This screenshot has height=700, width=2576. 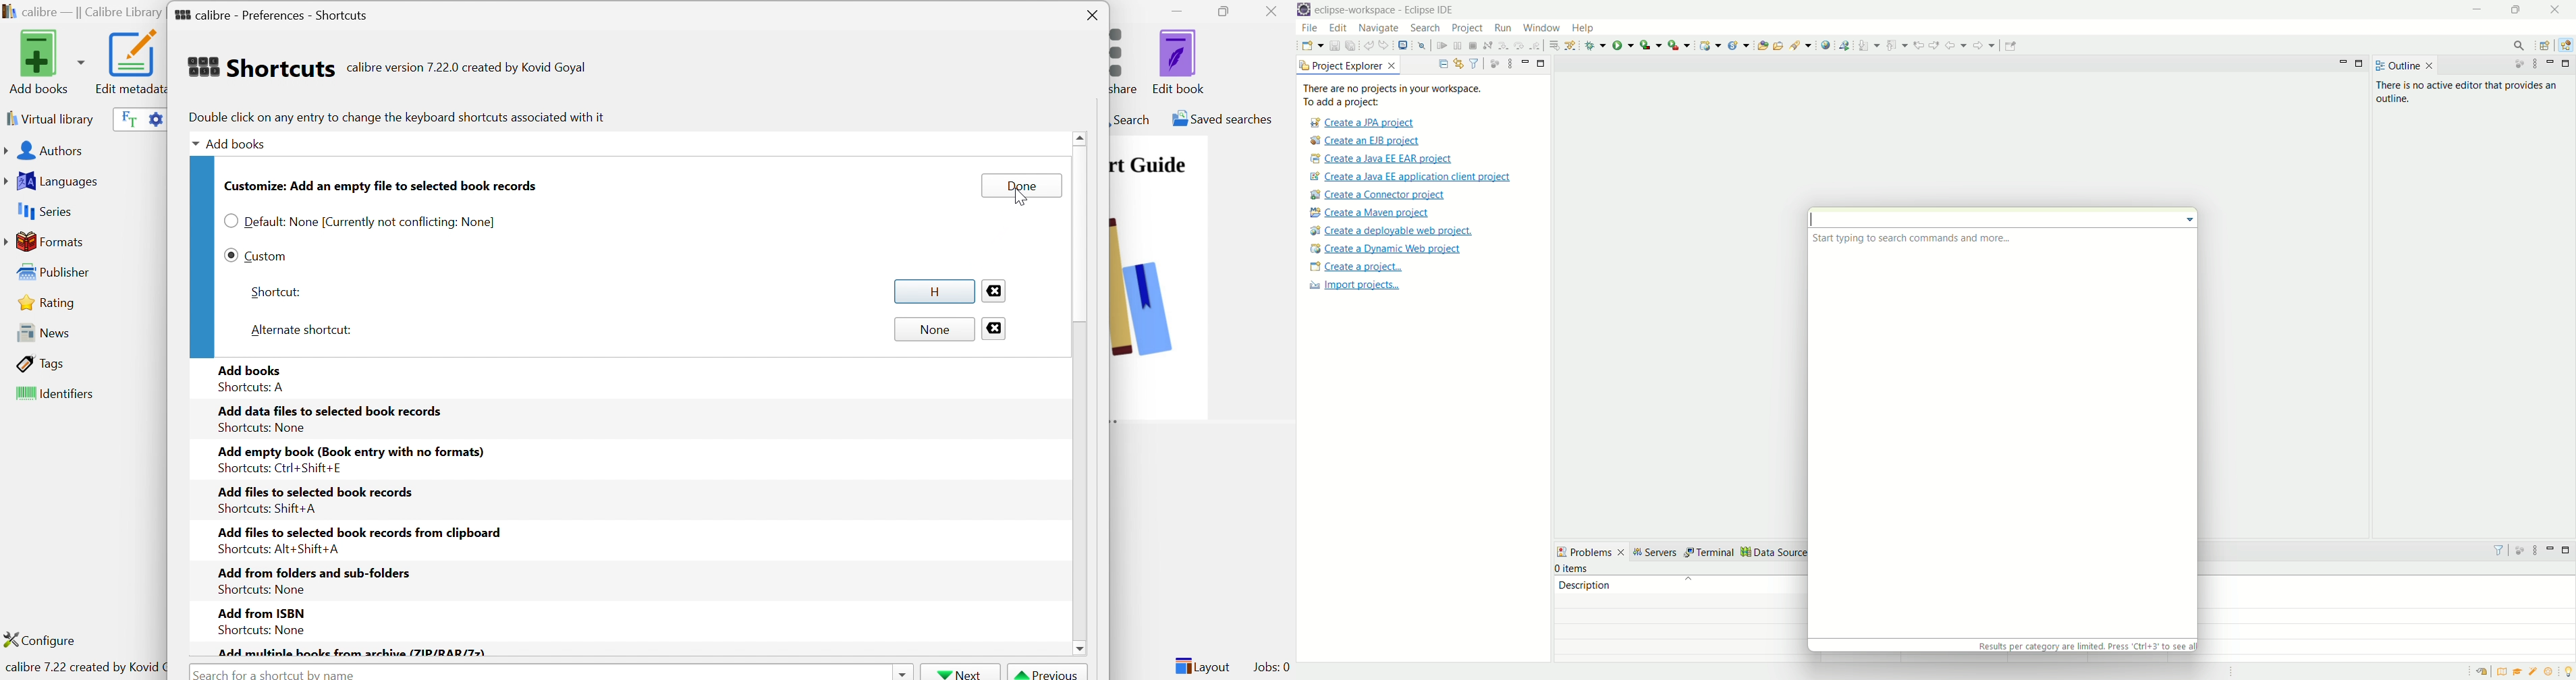 What do you see at coordinates (82, 13) in the screenshot?
I see `calibre - || Calibre Library ||` at bounding box center [82, 13].